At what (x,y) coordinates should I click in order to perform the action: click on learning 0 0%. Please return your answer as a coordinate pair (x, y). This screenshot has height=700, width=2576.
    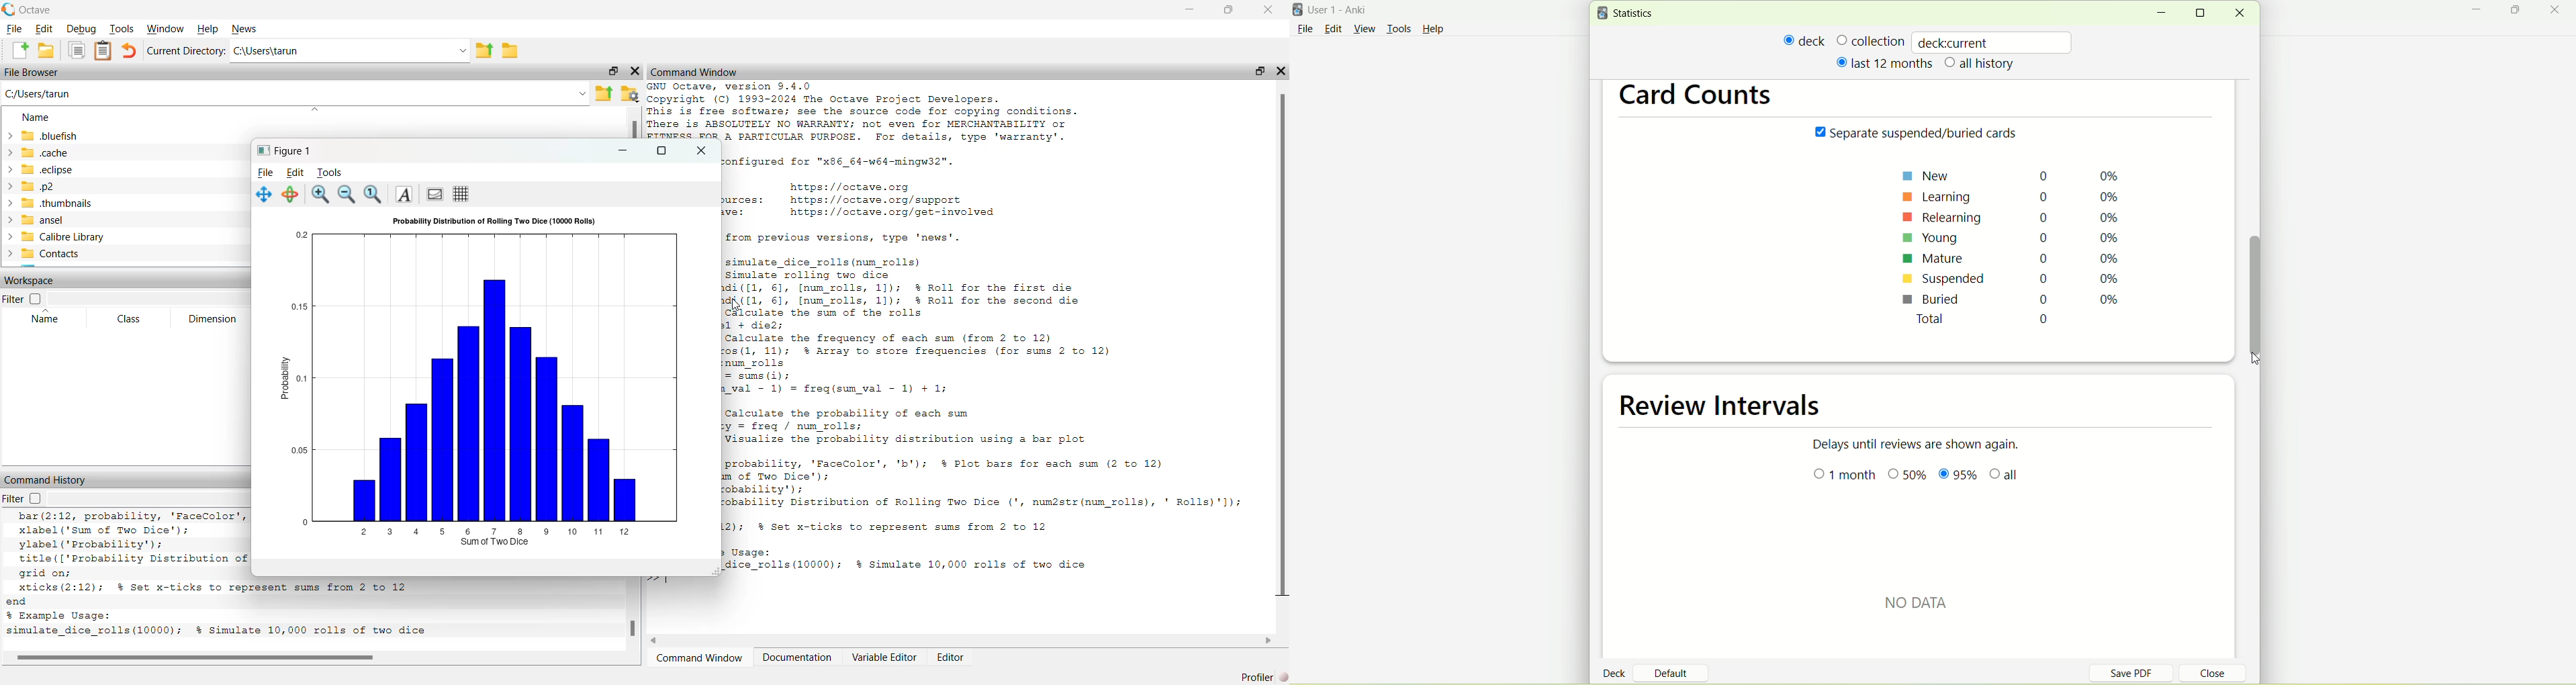
    Looking at the image, I should click on (2017, 194).